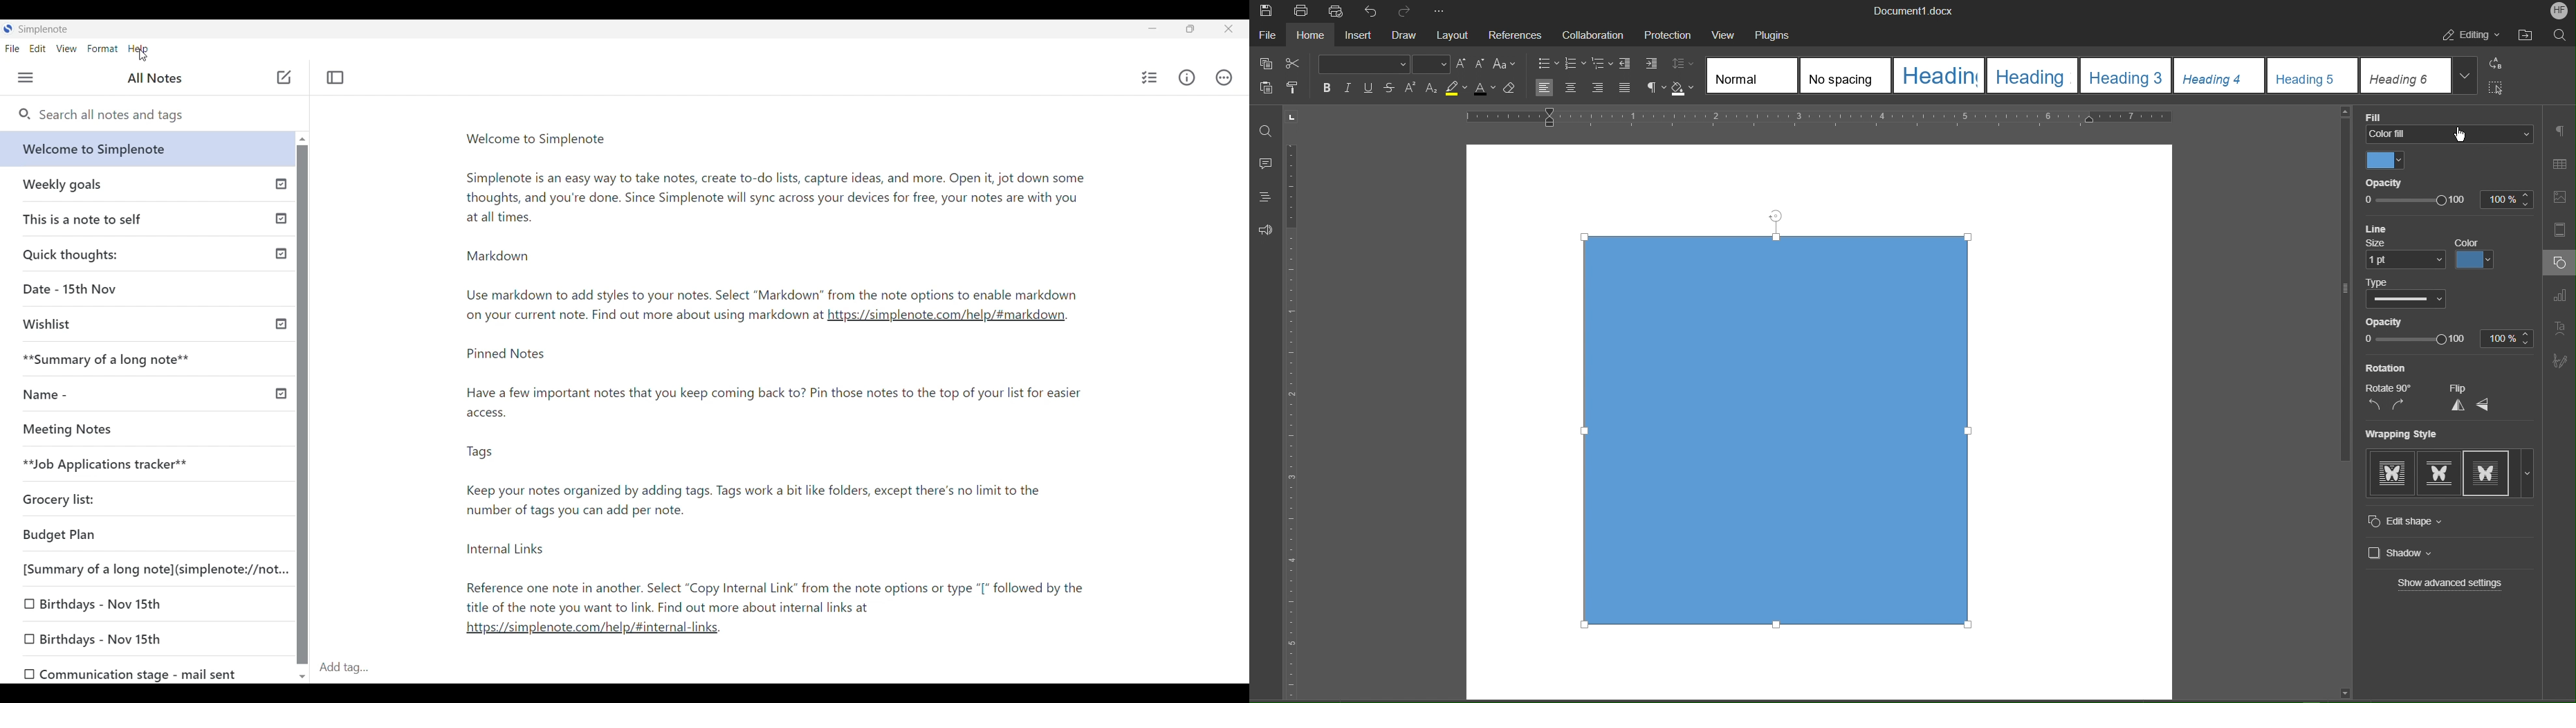 The width and height of the screenshot is (2576, 728). Describe the element at coordinates (1308, 35) in the screenshot. I see `Home` at that location.